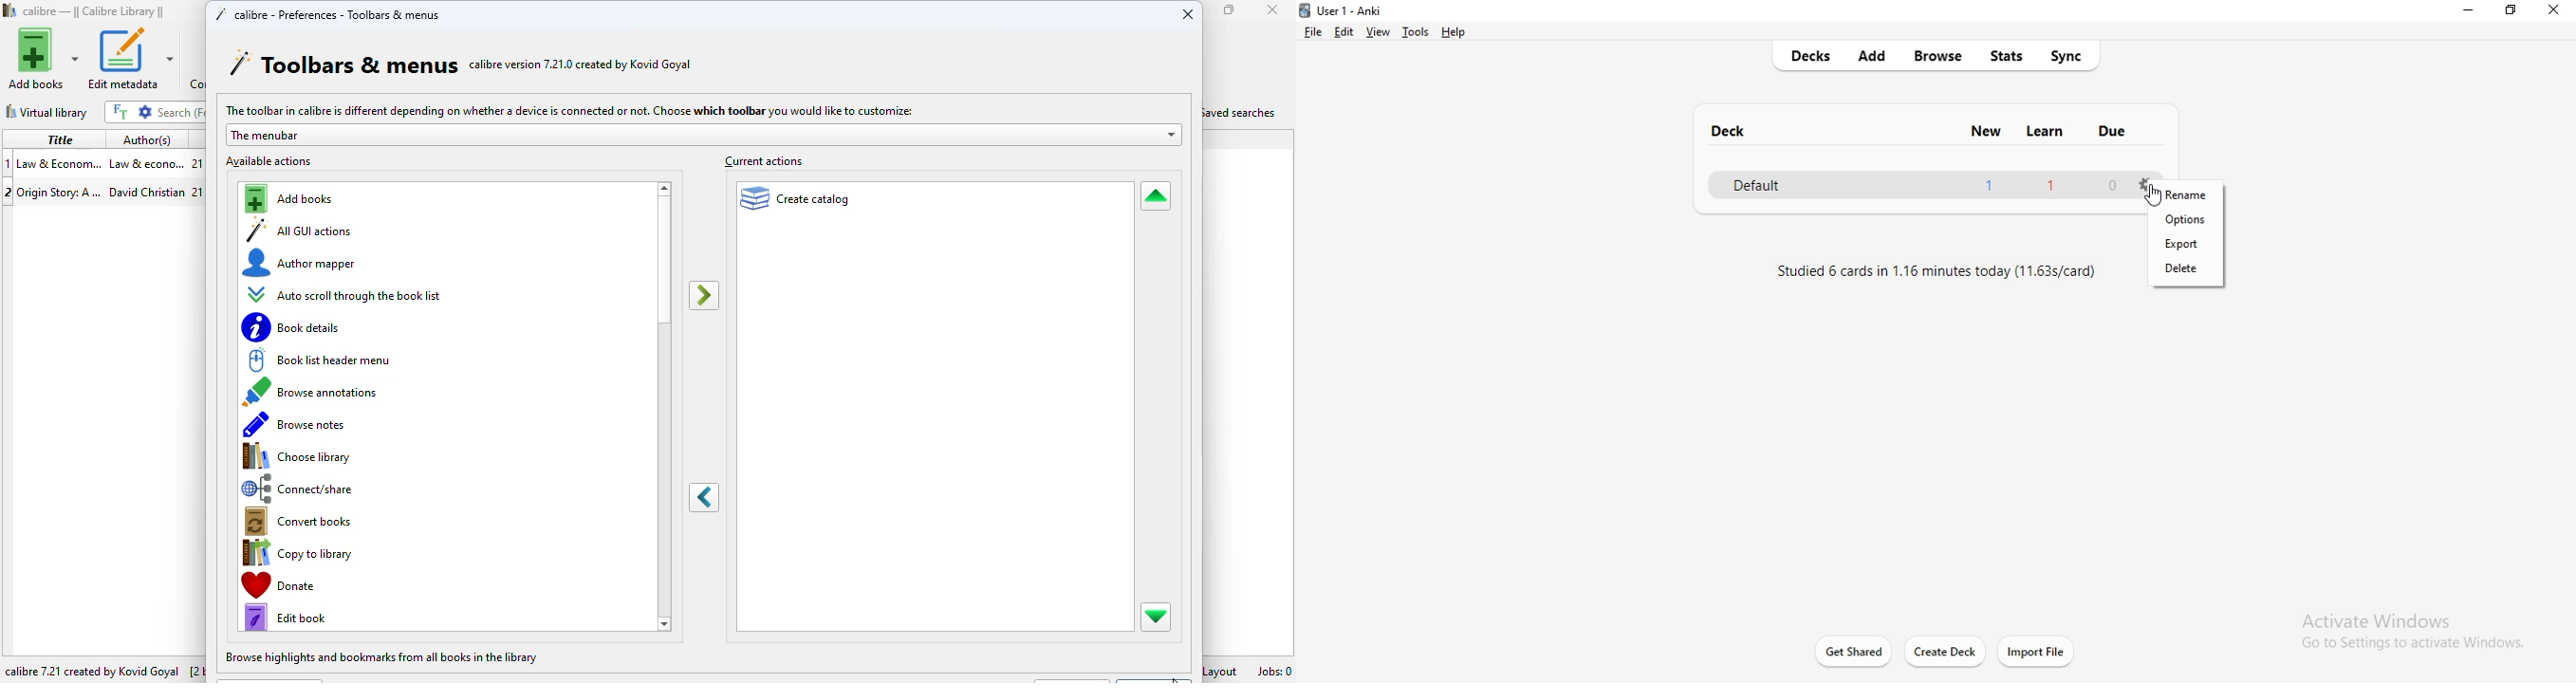 This screenshot has height=700, width=2576. I want to click on close, so click(1272, 9).